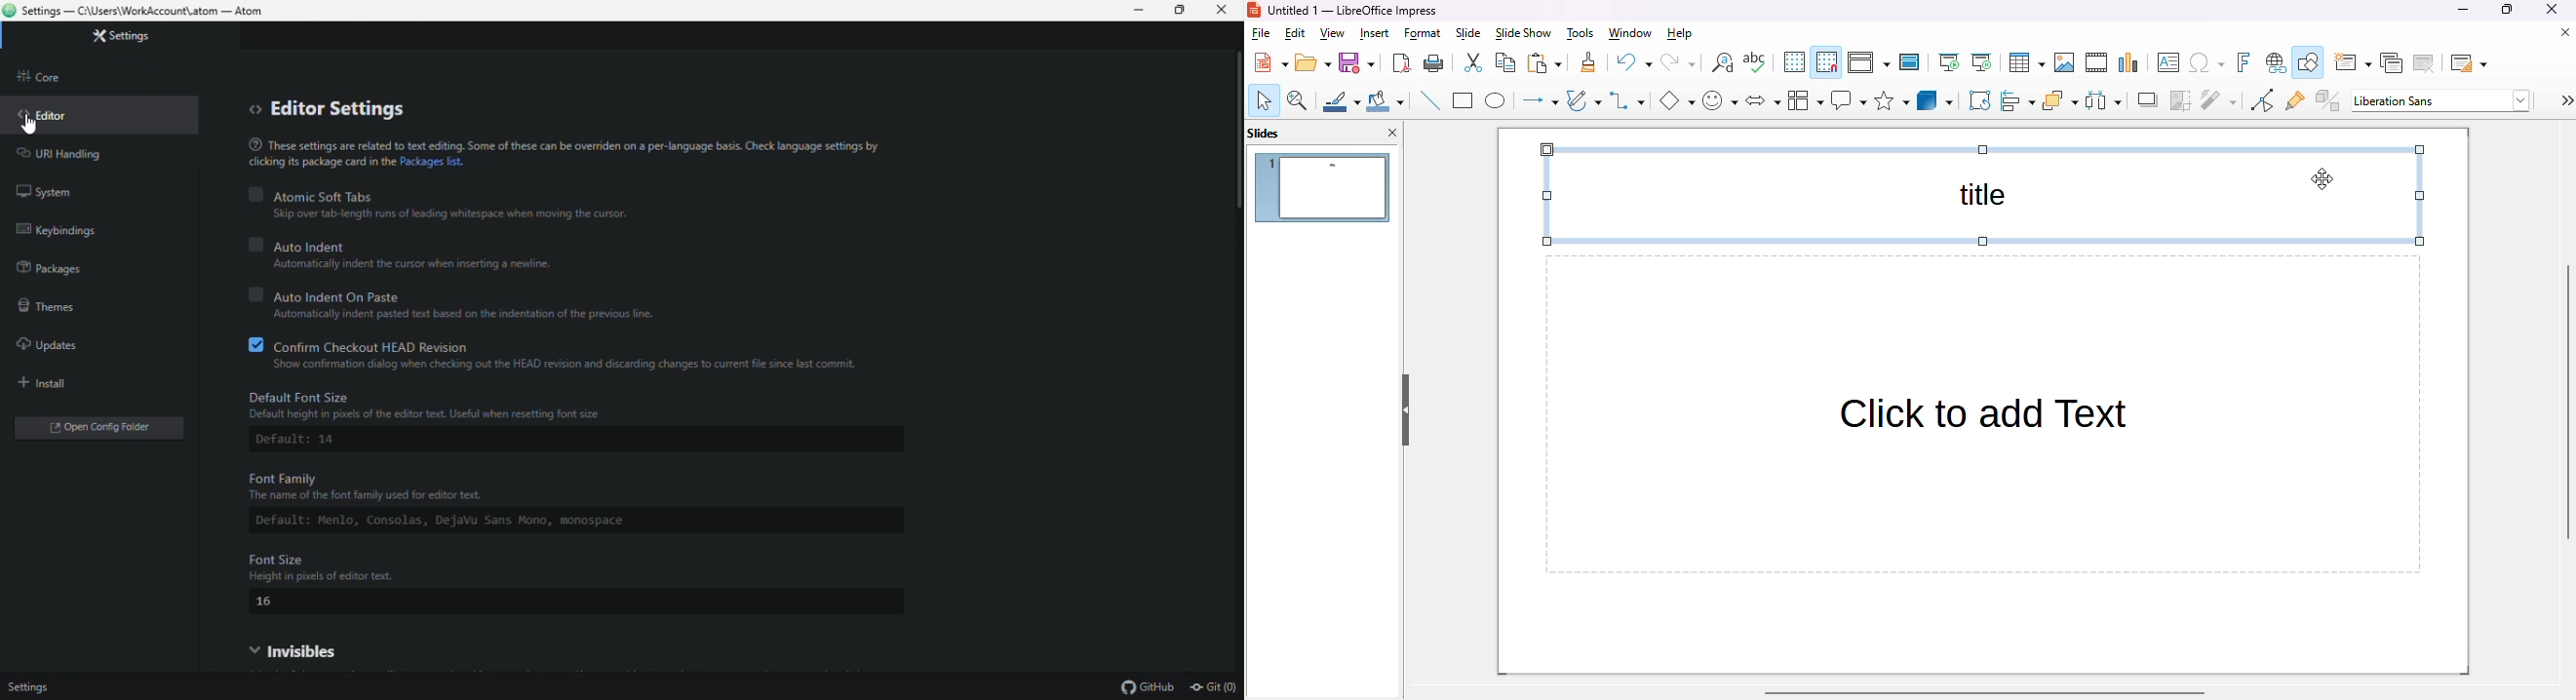 The image size is (2576, 700). Describe the element at coordinates (1296, 33) in the screenshot. I see `edit` at that location.